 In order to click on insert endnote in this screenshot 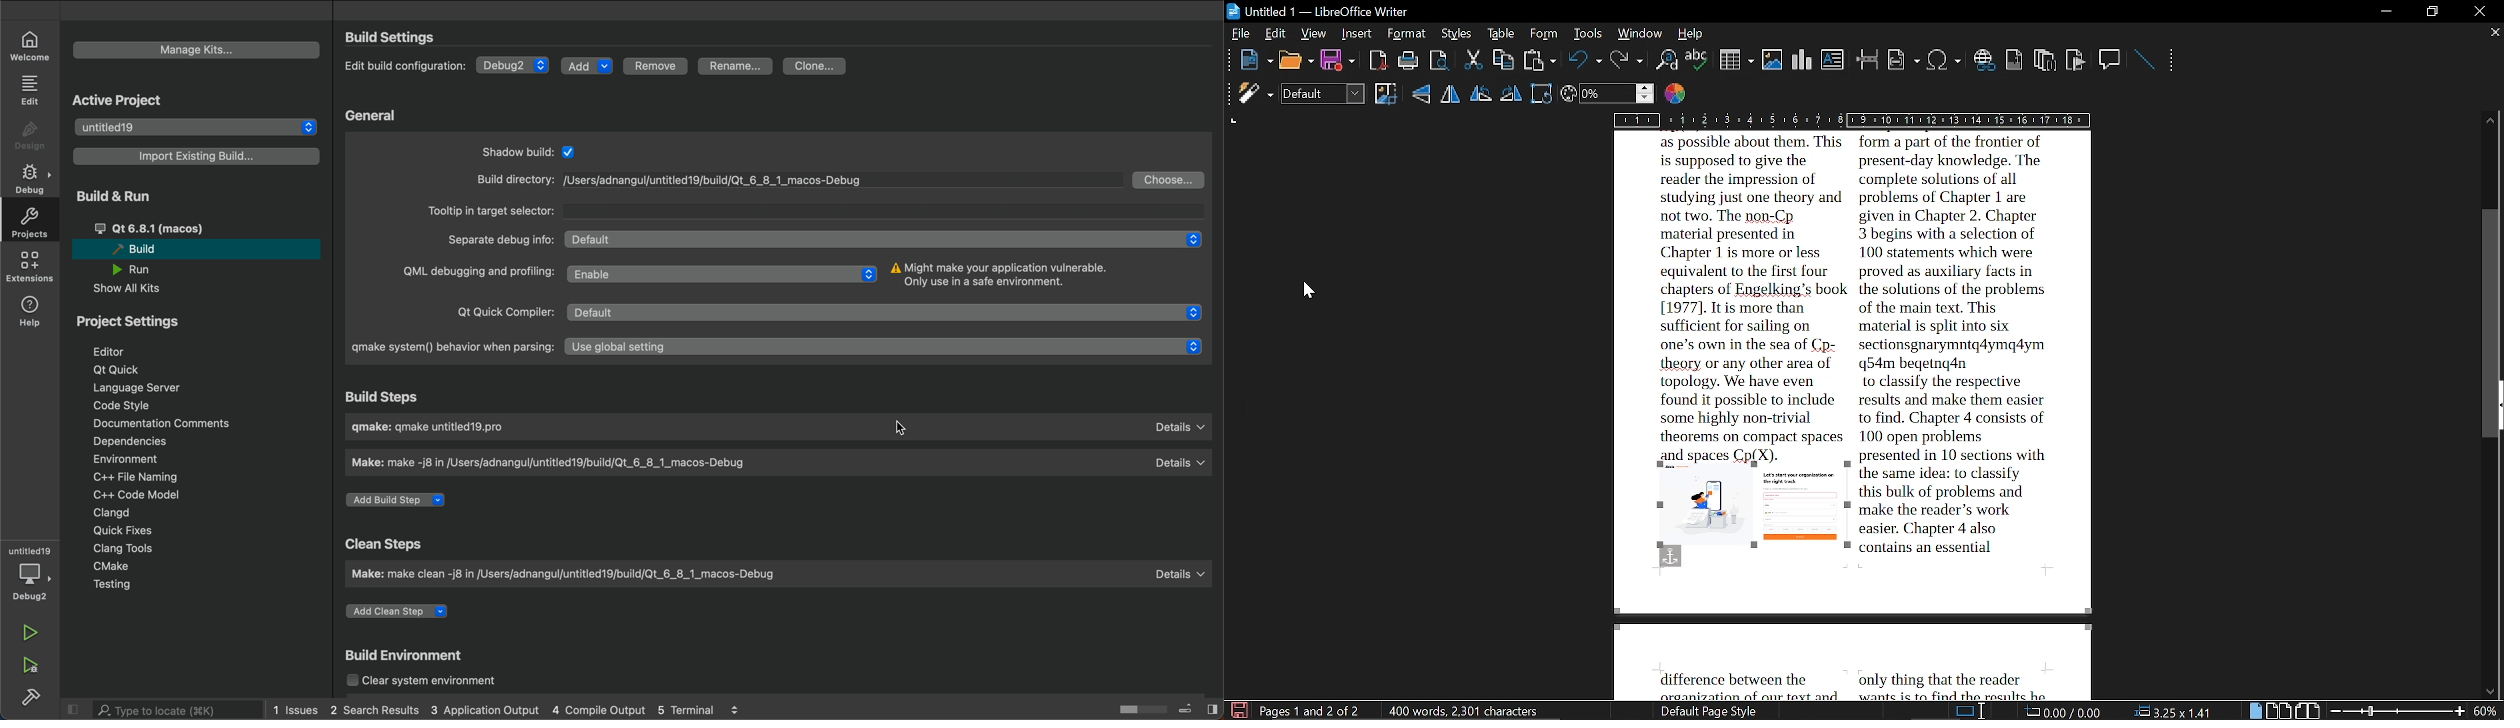, I will do `click(2046, 59)`.